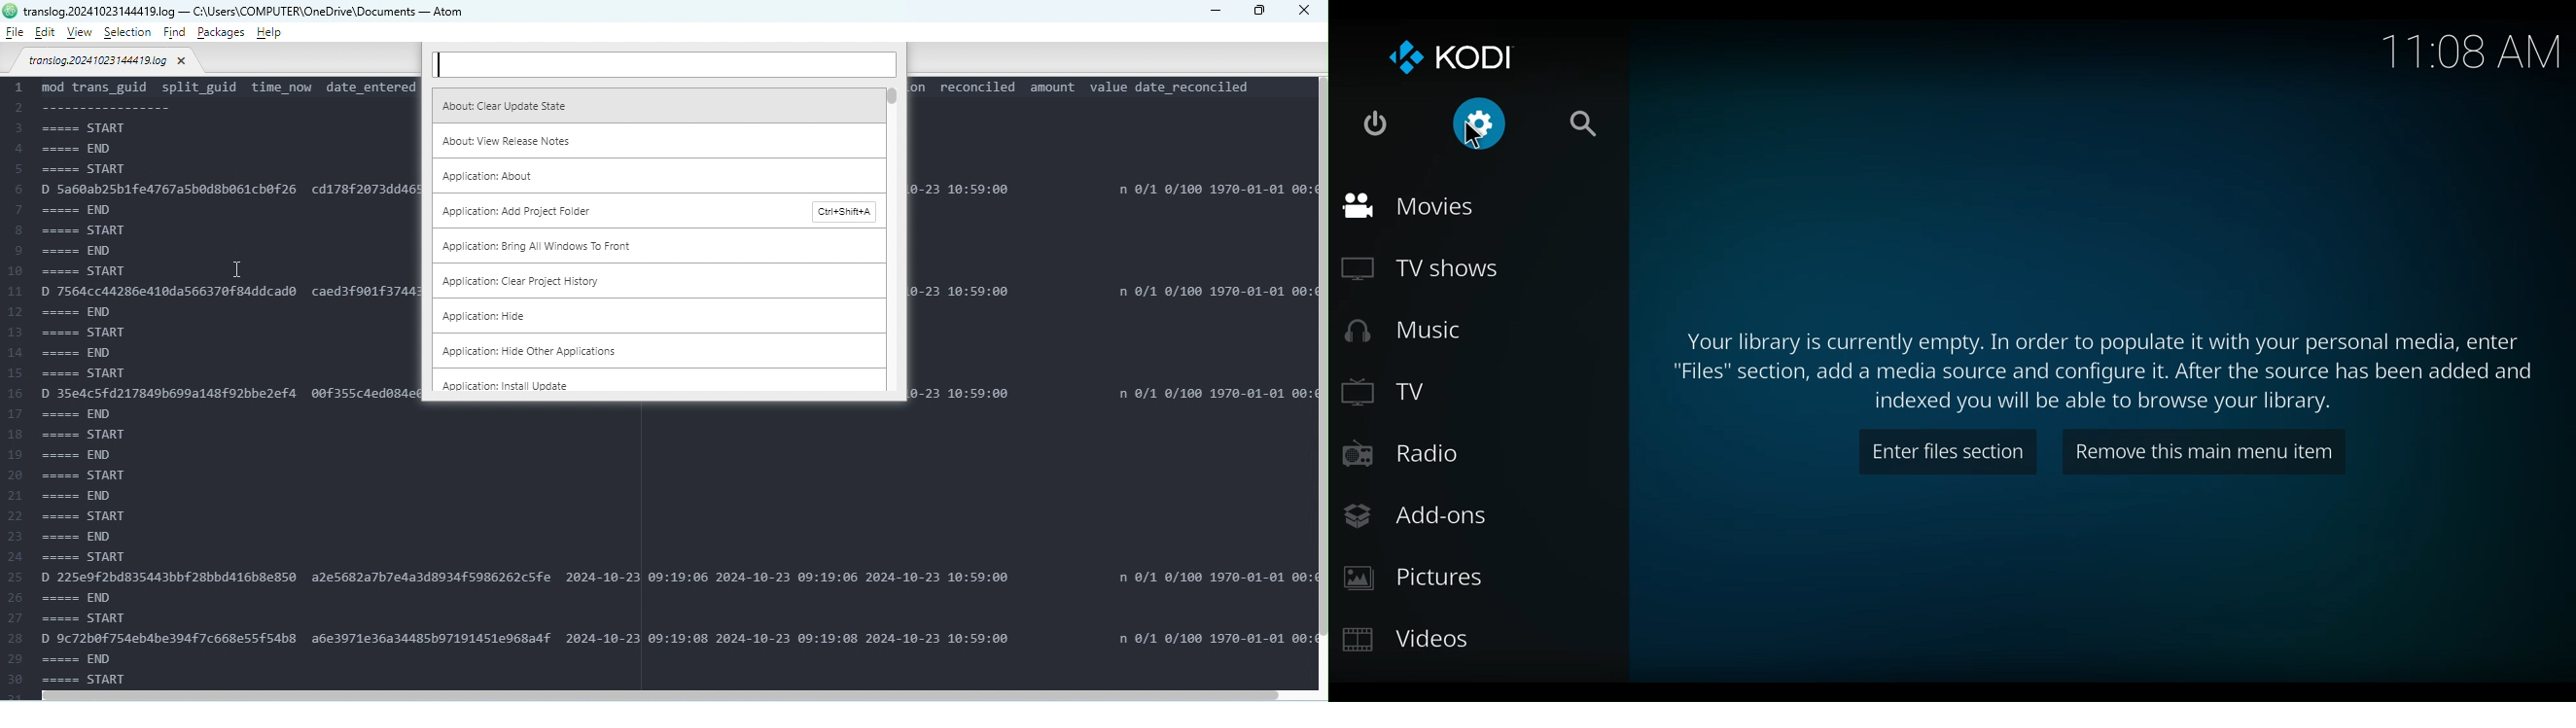 Image resolution: width=2576 pixels, height=728 pixels. What do you see at coordinates (1423, 271) in the screenshot?
I see `TV Shows` at bounding box center [1423, 271].